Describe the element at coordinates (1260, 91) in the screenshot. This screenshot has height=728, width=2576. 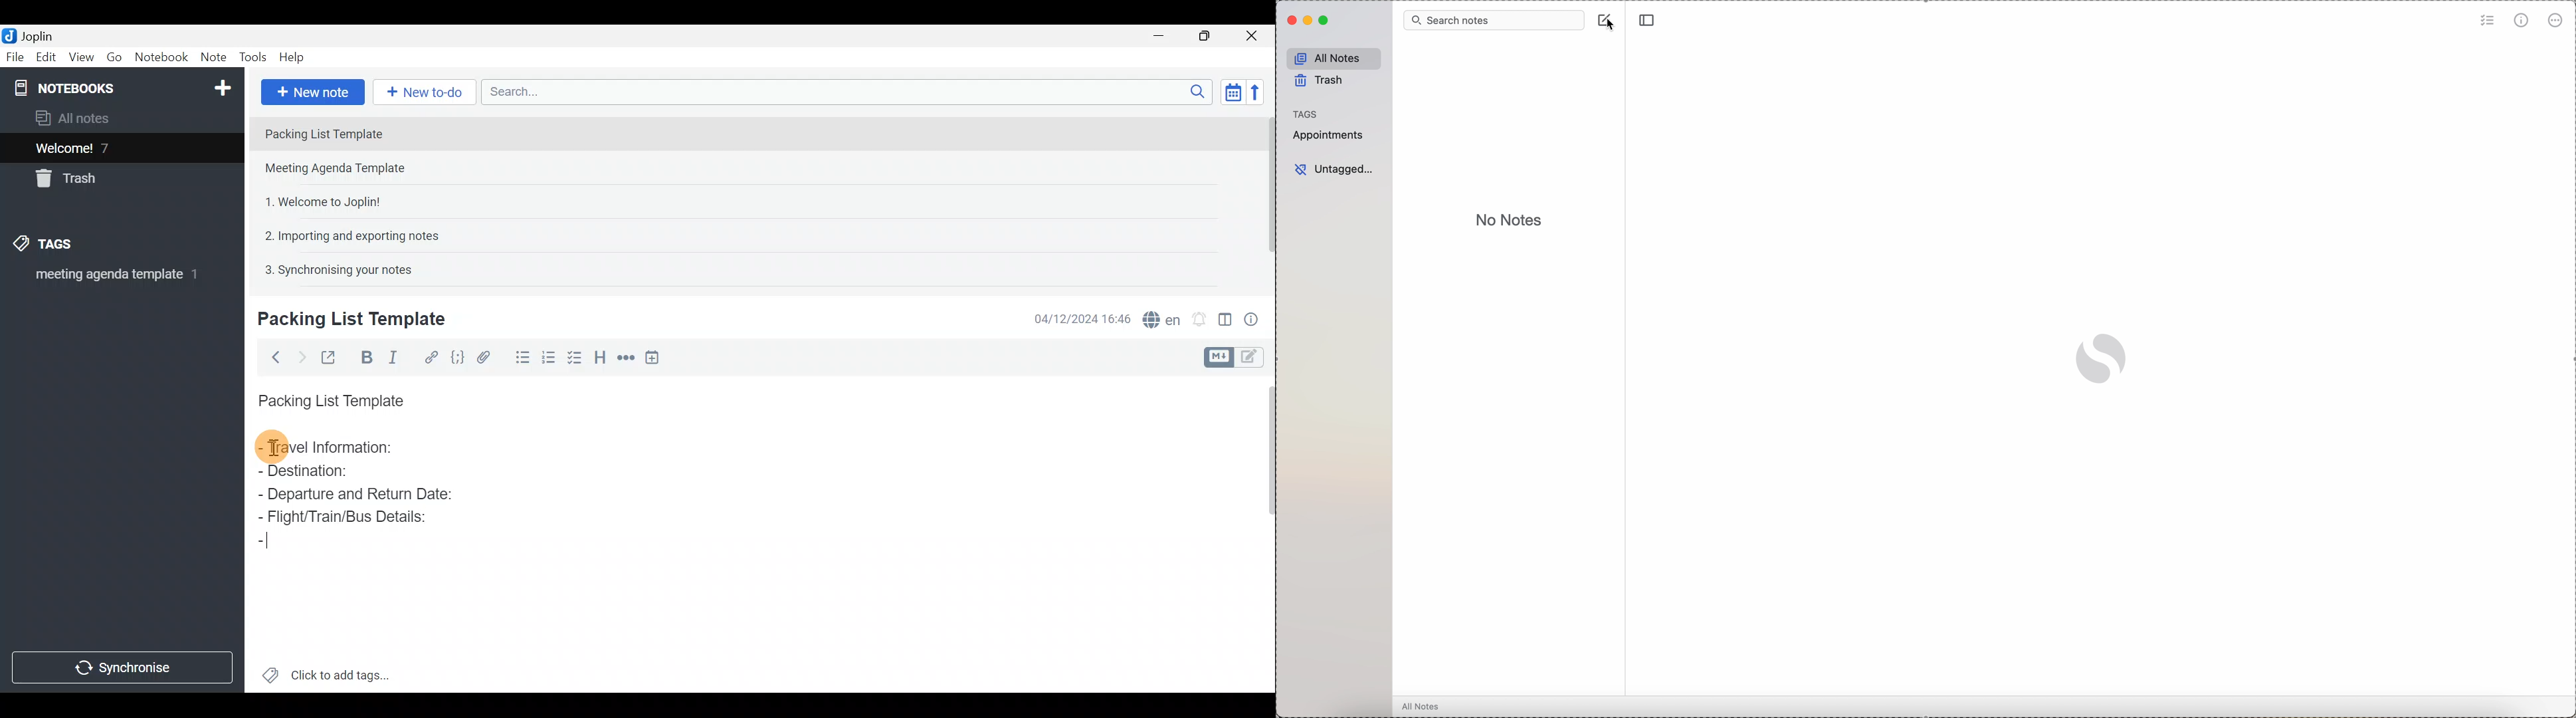
I see `Reverse sort order` at that location.